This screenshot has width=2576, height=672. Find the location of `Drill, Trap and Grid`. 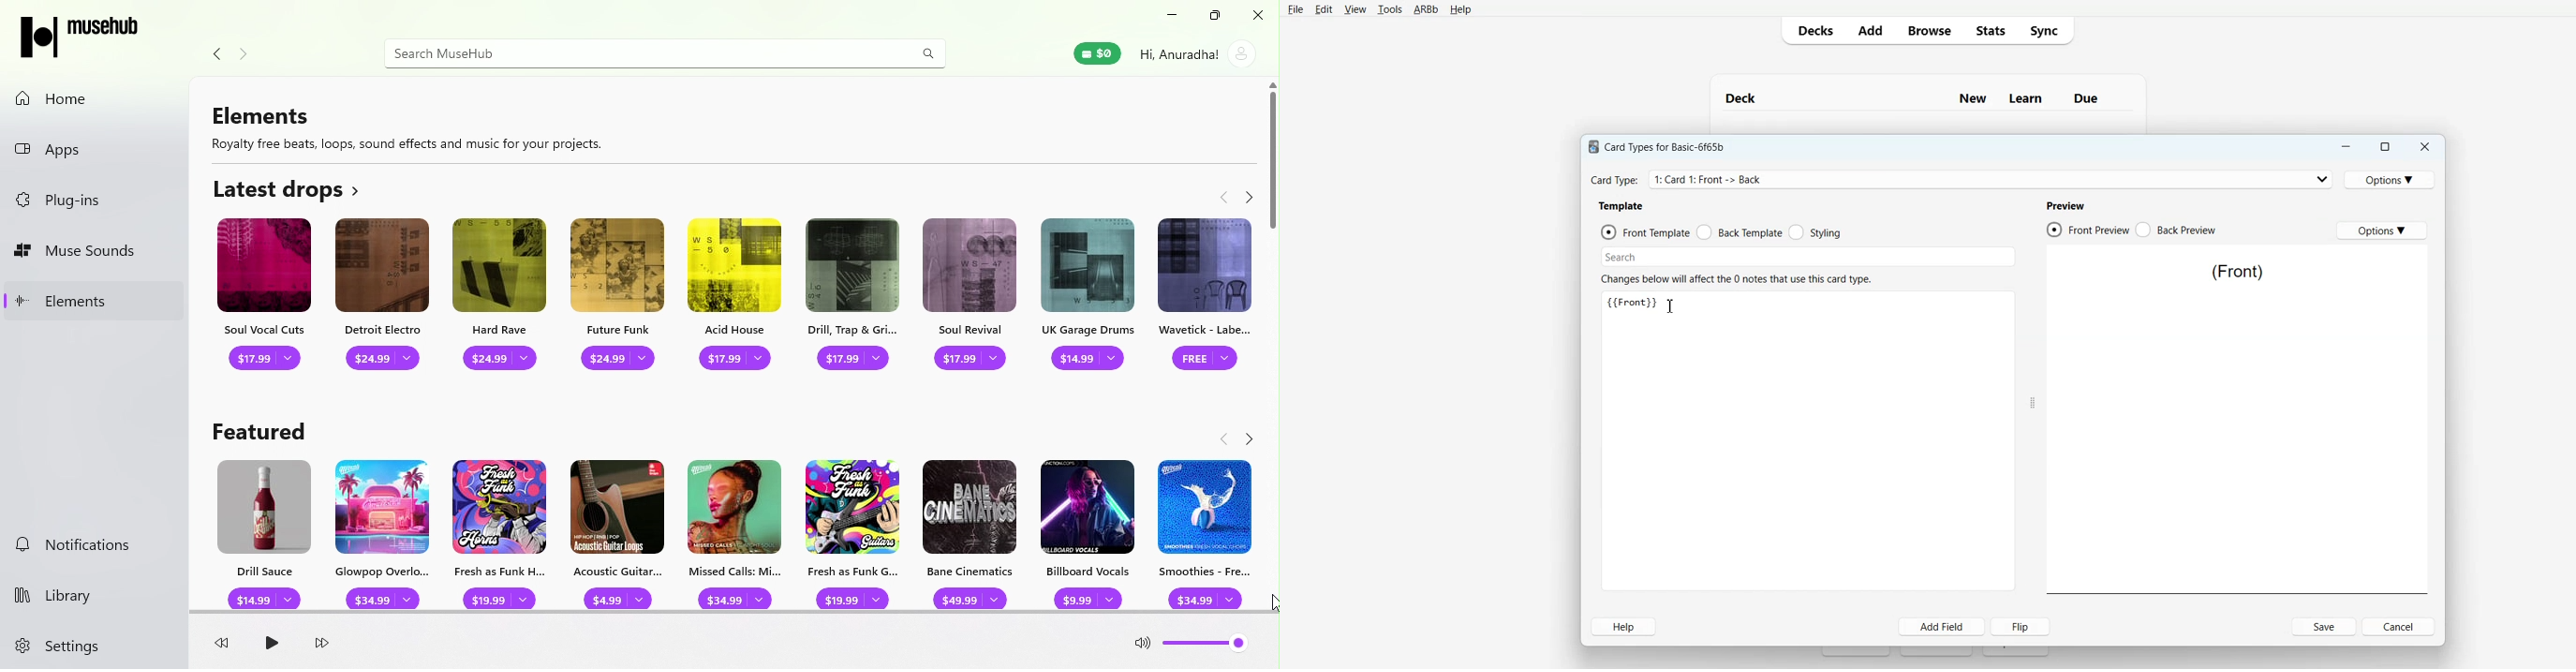

Drill, Trap and Grid is located at coordinates (857, 298).